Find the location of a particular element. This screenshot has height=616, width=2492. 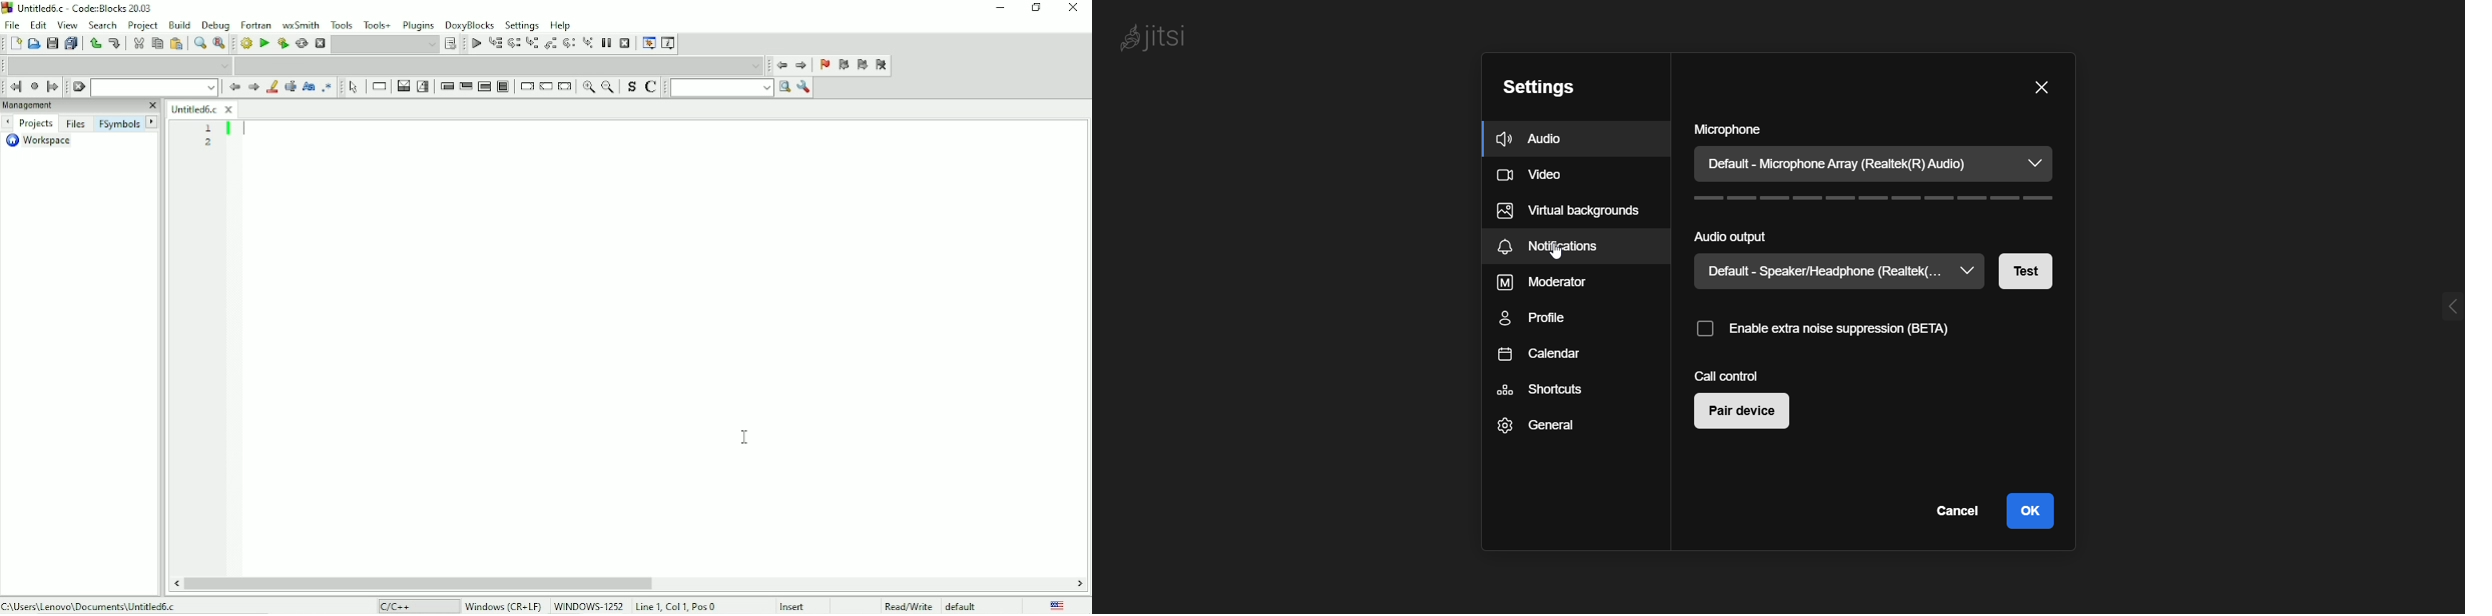

Settings is located at coordinates (521, 25).